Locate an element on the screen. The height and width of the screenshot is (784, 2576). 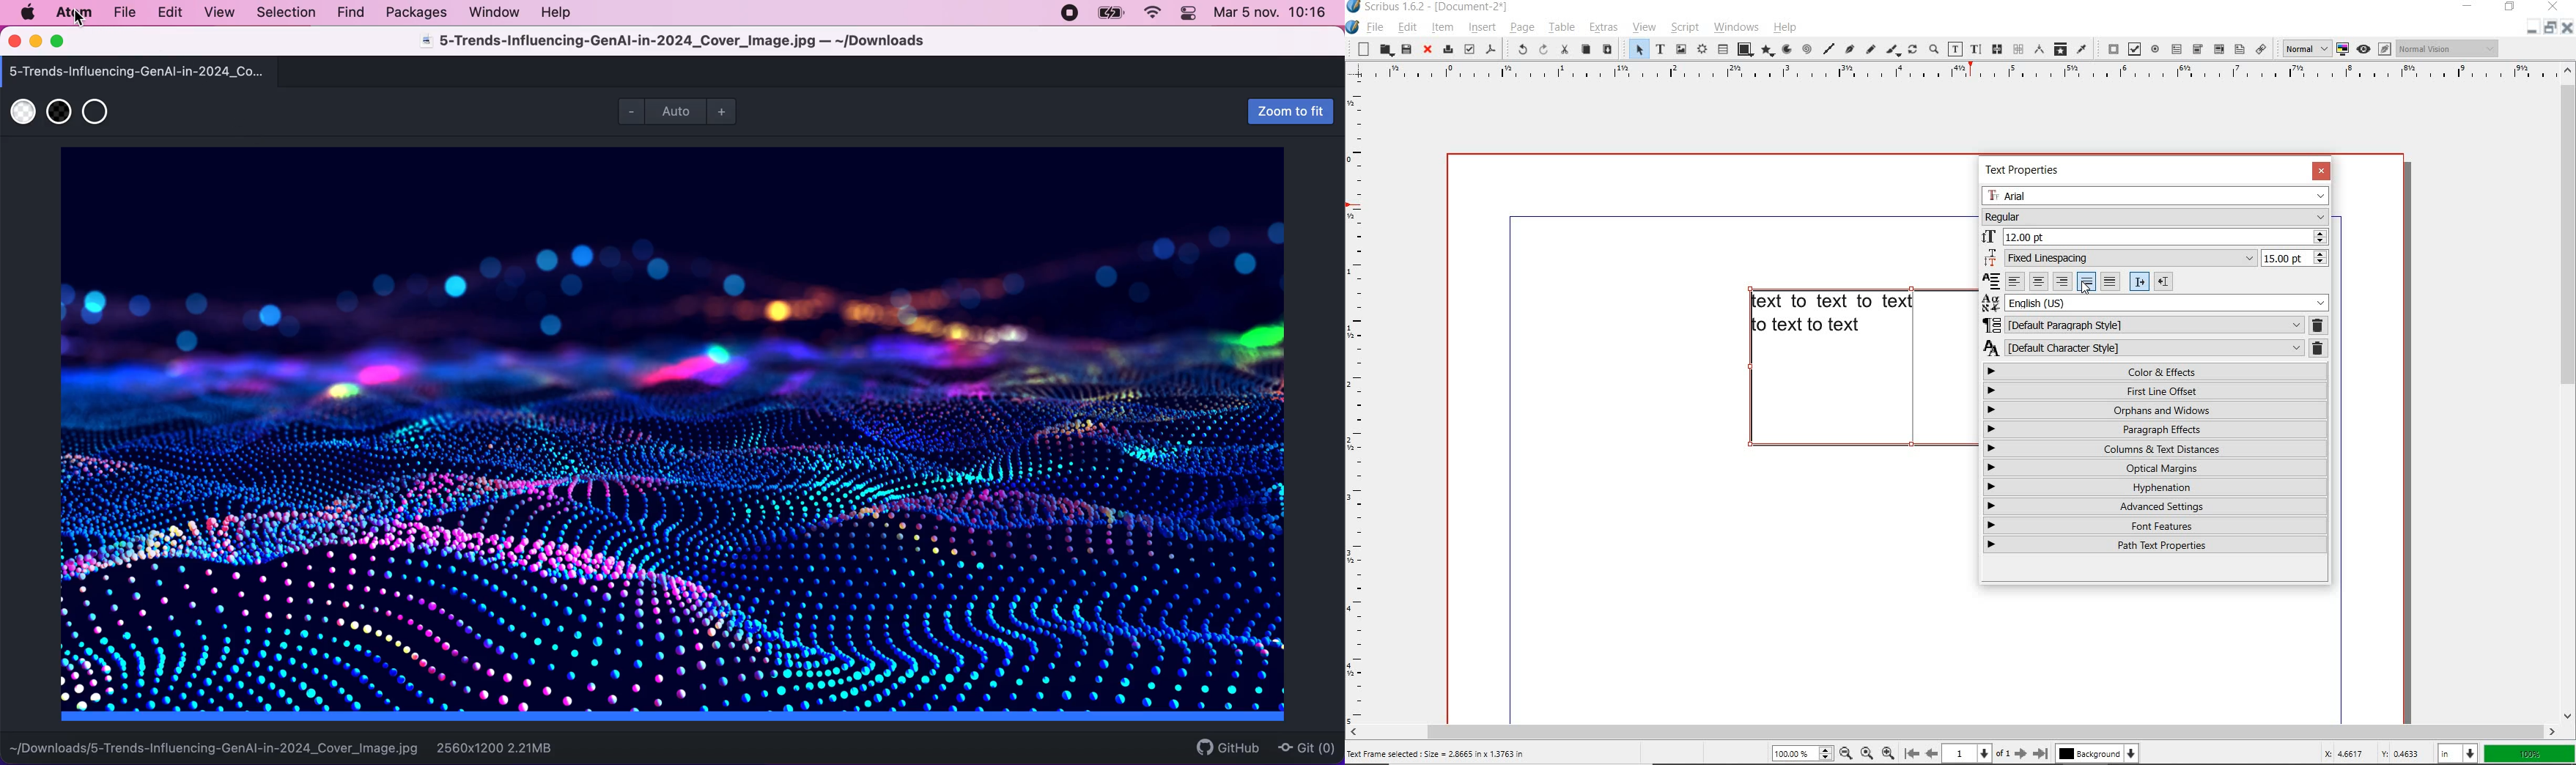
edit contents of frame is located at coordinates (1955, 51).